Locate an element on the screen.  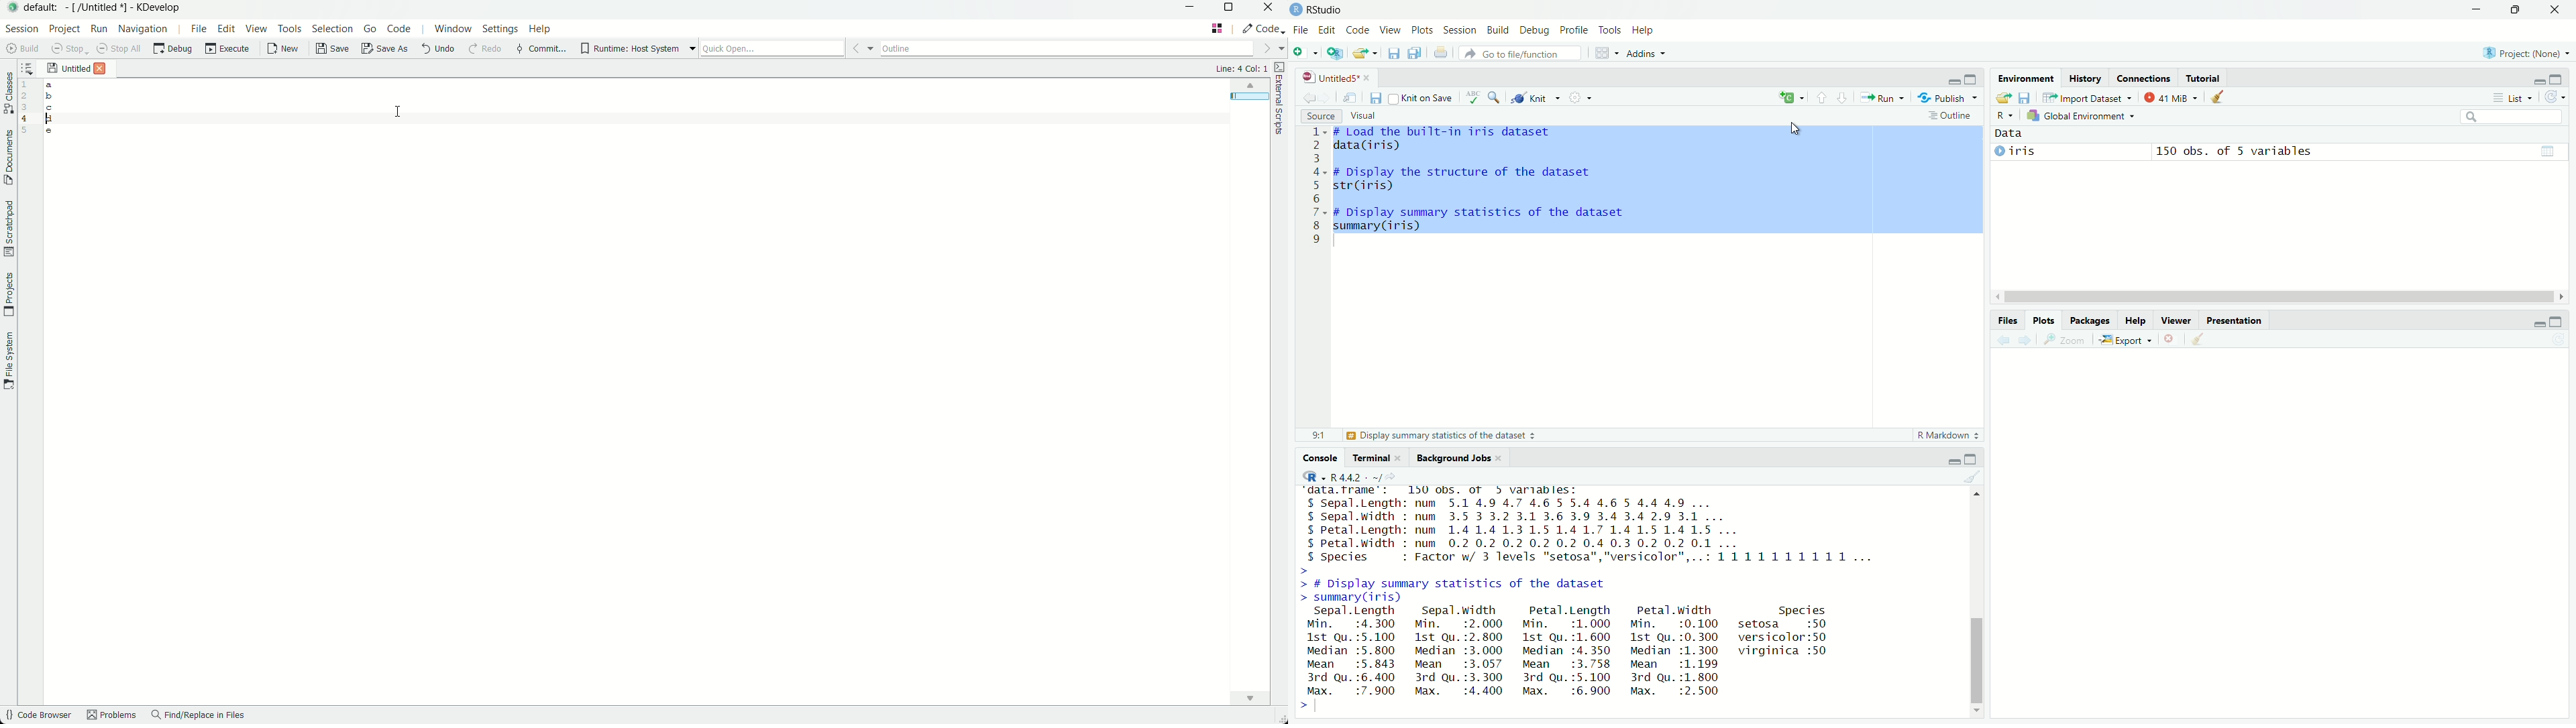
Save is located at coordinates (2027, 97).